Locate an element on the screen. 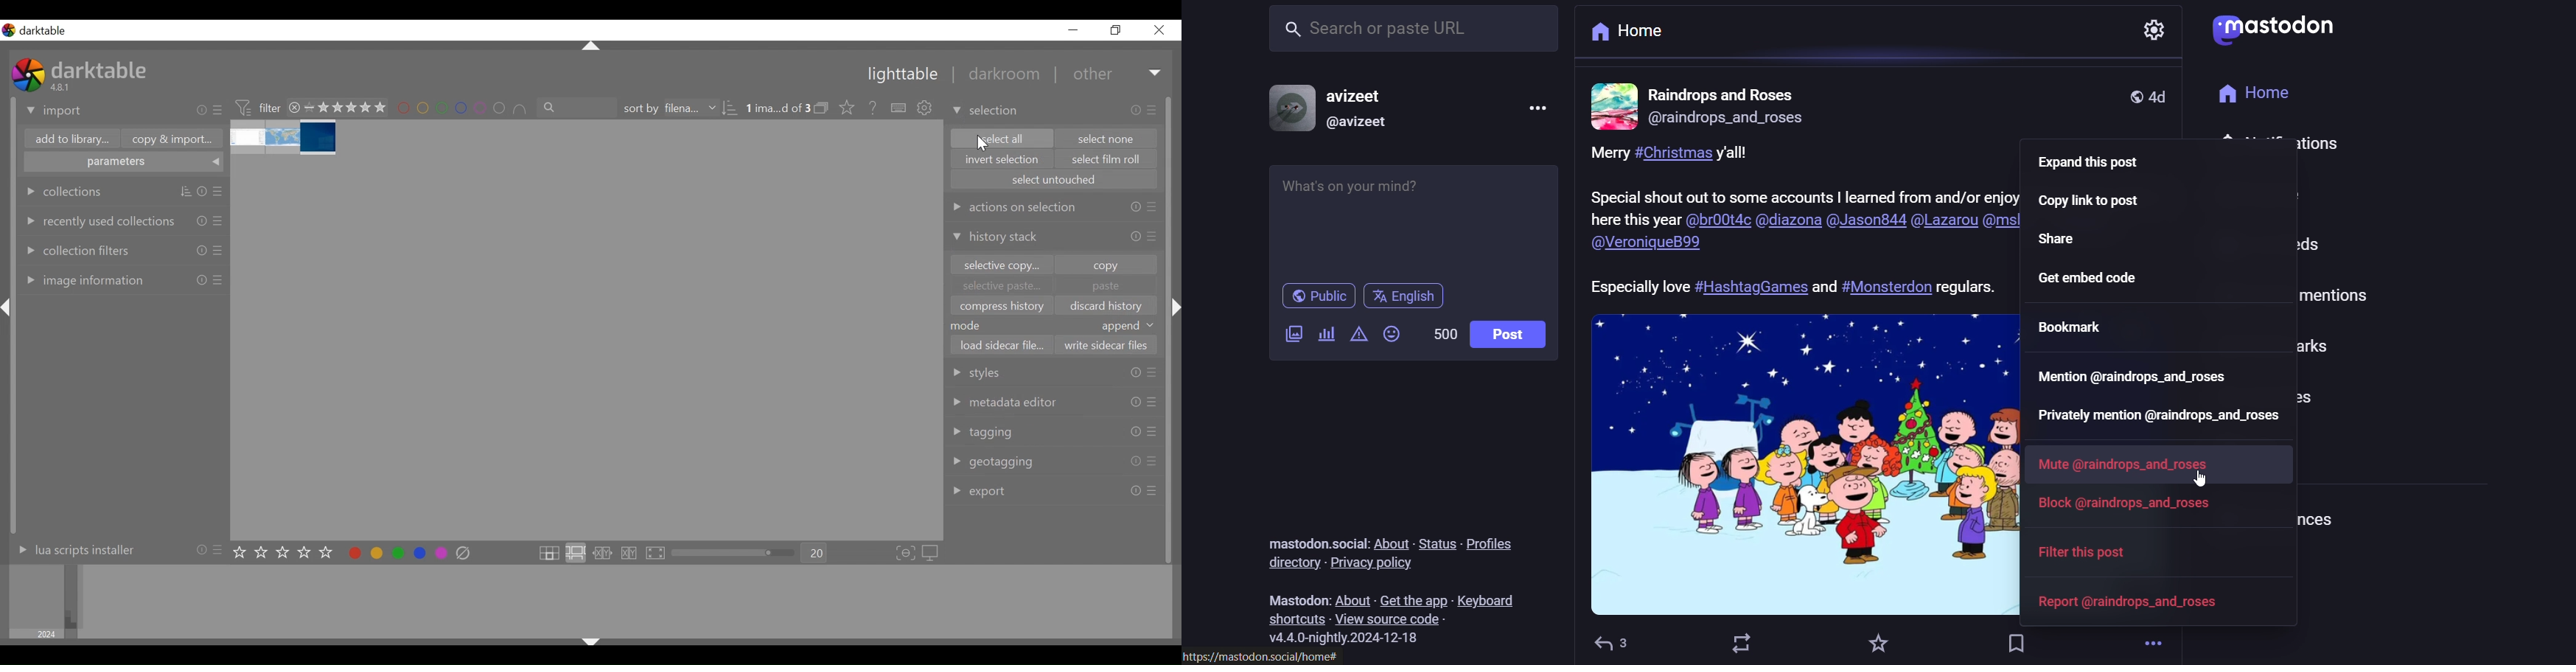 This screenshot has width=2576, height=672. view source code is located at coordinates (1390, 619).